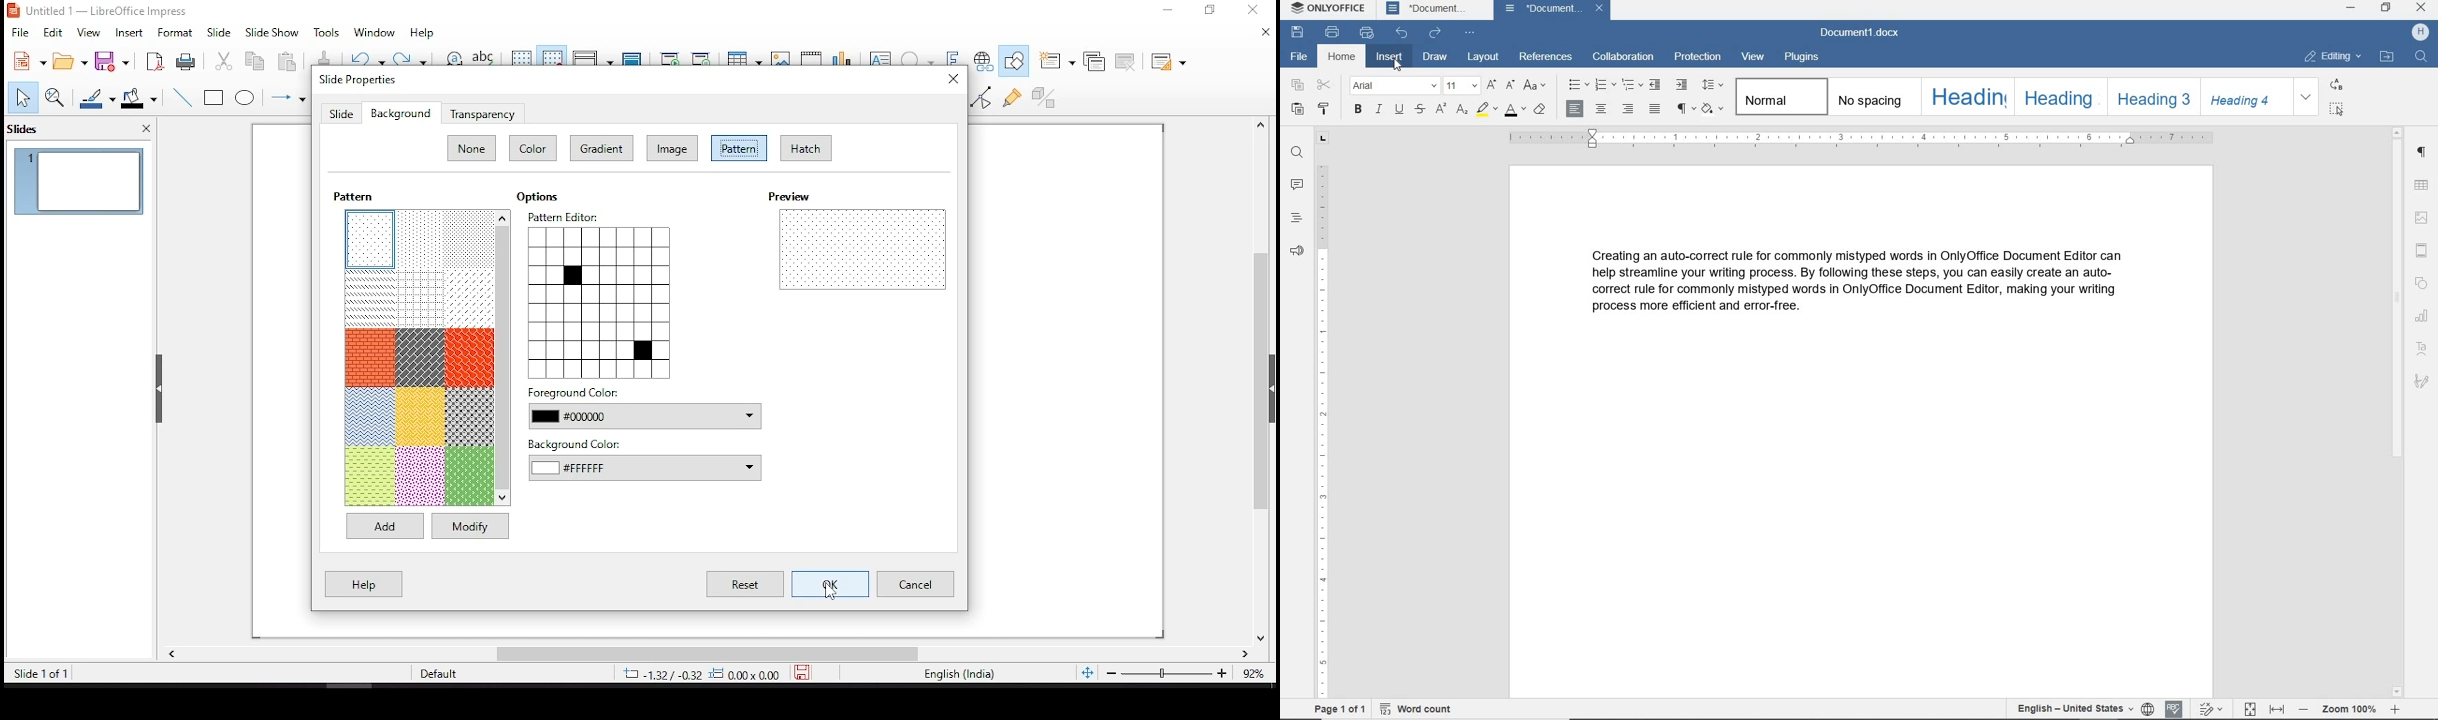 The width and height of the screenshot is (2464, 728). What do you see at coordinates (1397, 109) in the screenshot?
I see `underline` at bounding box center [1397, 109].